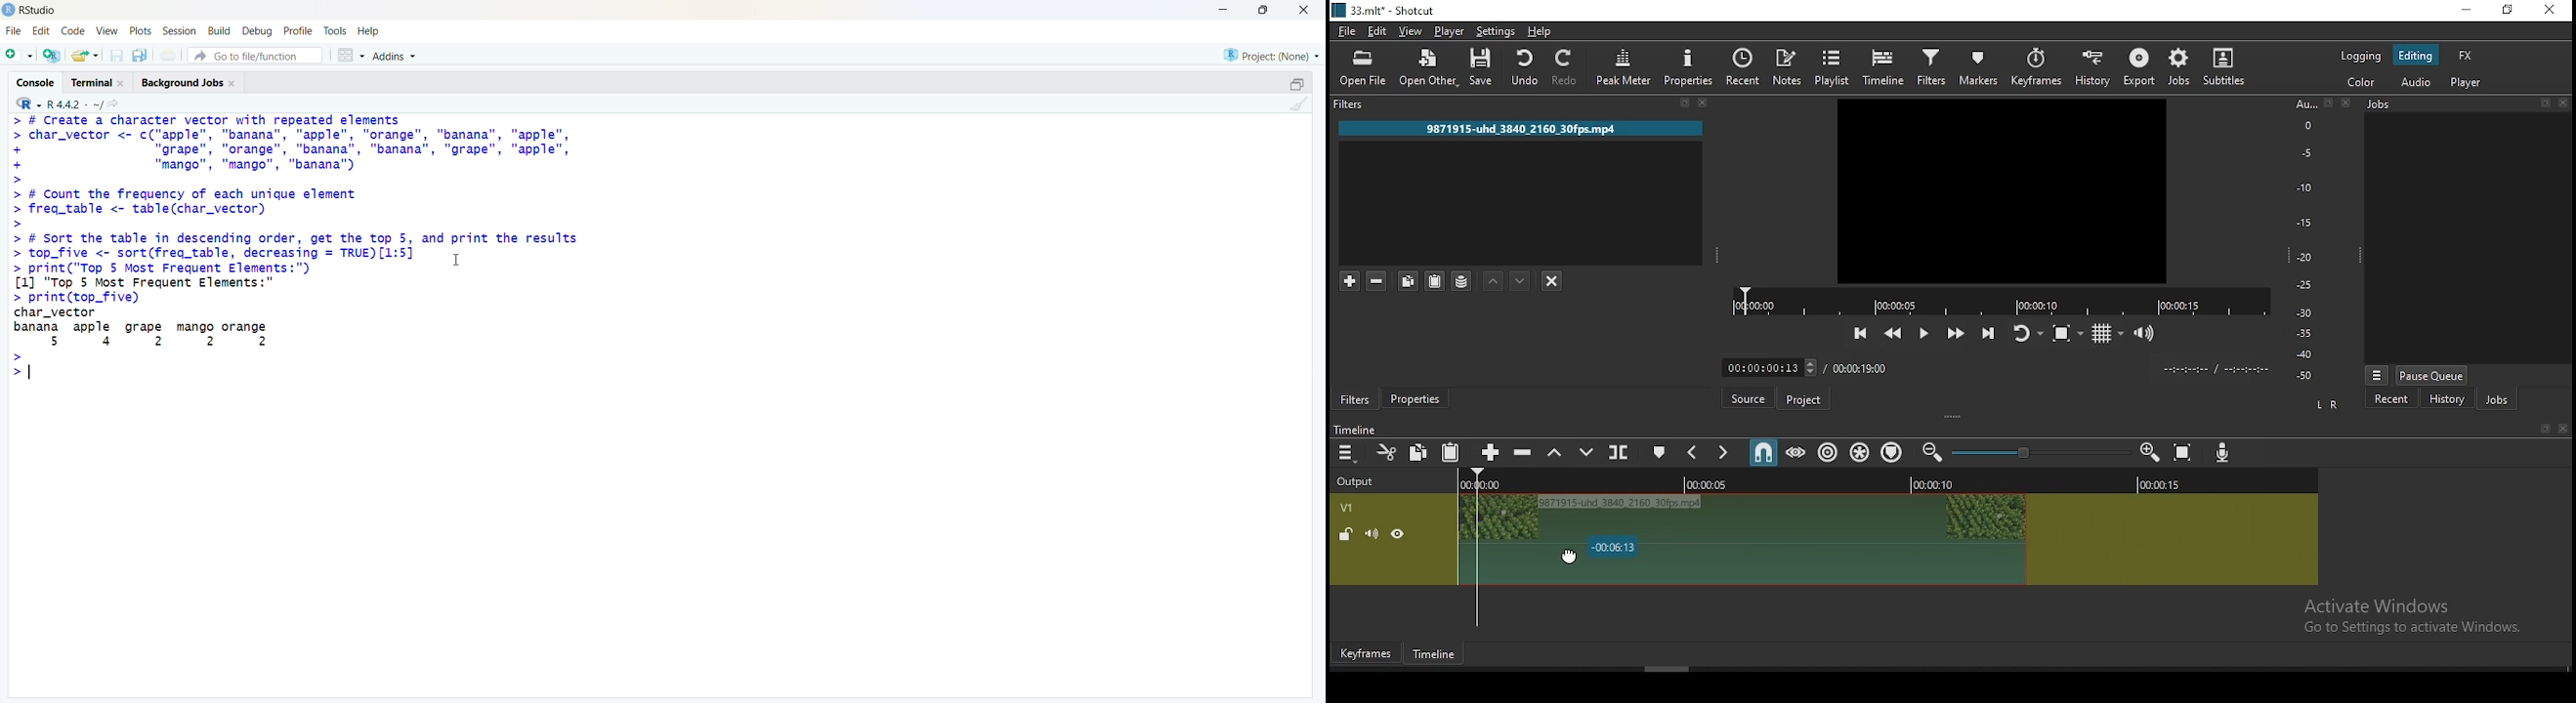 Image resolution: width=2576 pixels, height=728 pixels. Describe the element at coordinates (1355, 399) in the screenshot. I see `filters` at that location.